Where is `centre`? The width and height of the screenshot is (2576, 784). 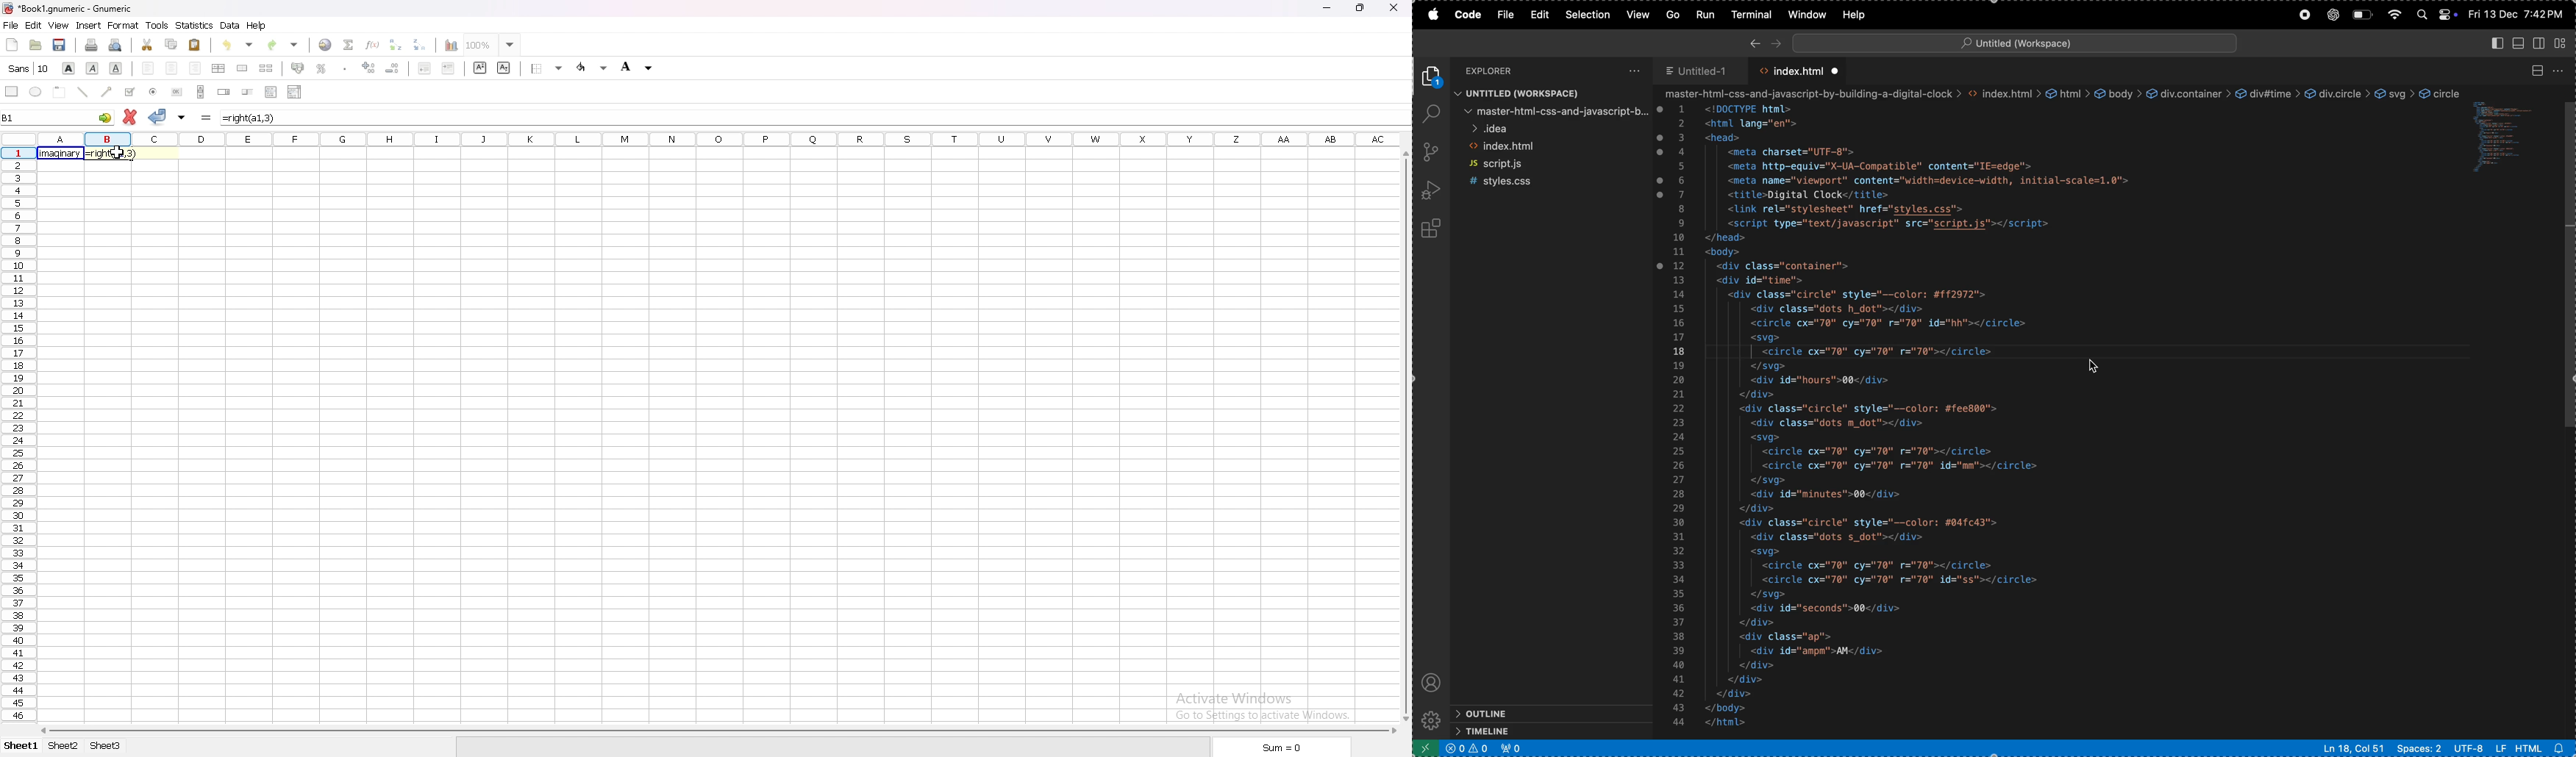 centre is located at coordinates (171, 68).